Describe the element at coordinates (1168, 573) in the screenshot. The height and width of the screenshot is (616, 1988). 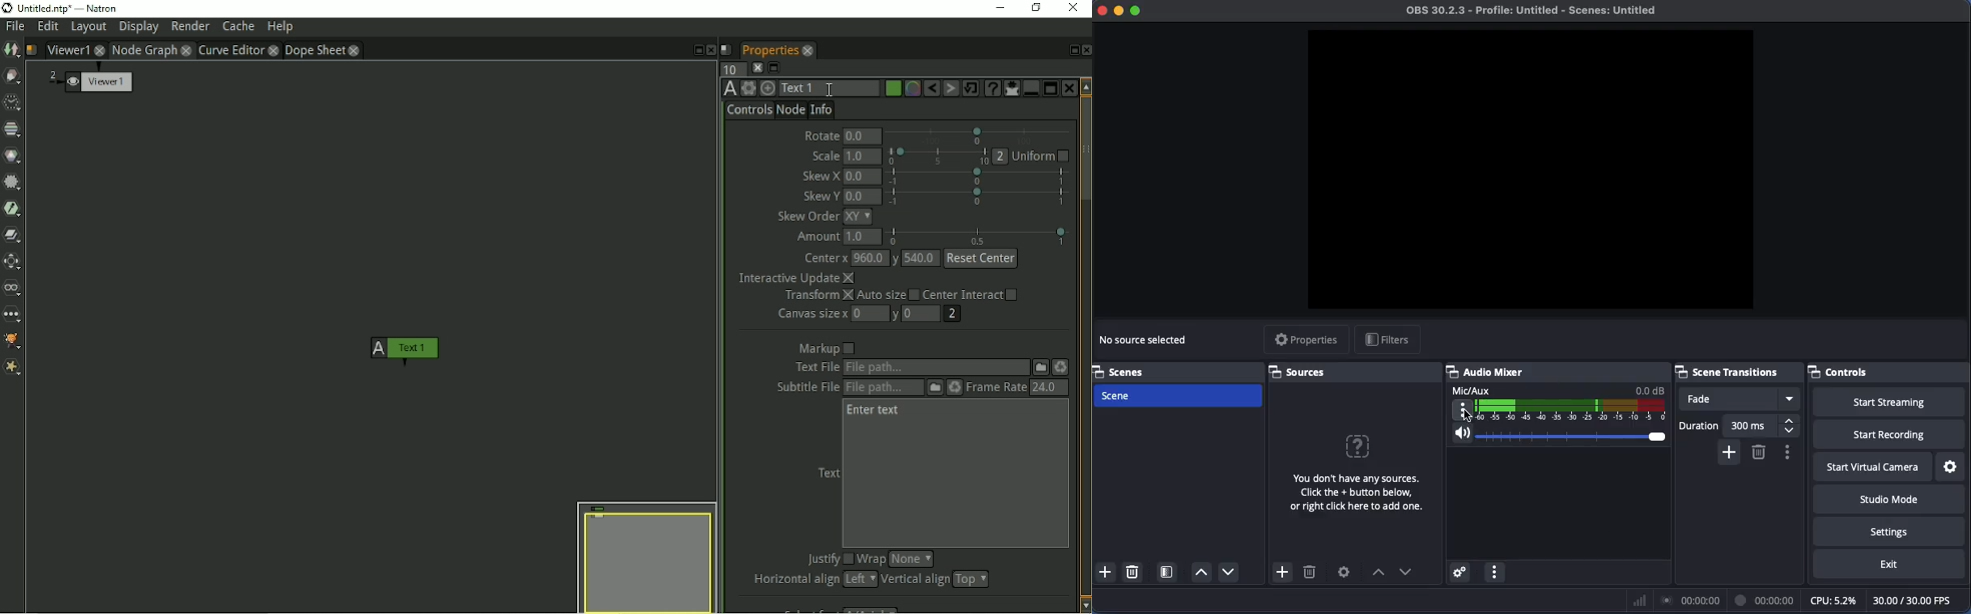
I see `Open scene filters` at that location.